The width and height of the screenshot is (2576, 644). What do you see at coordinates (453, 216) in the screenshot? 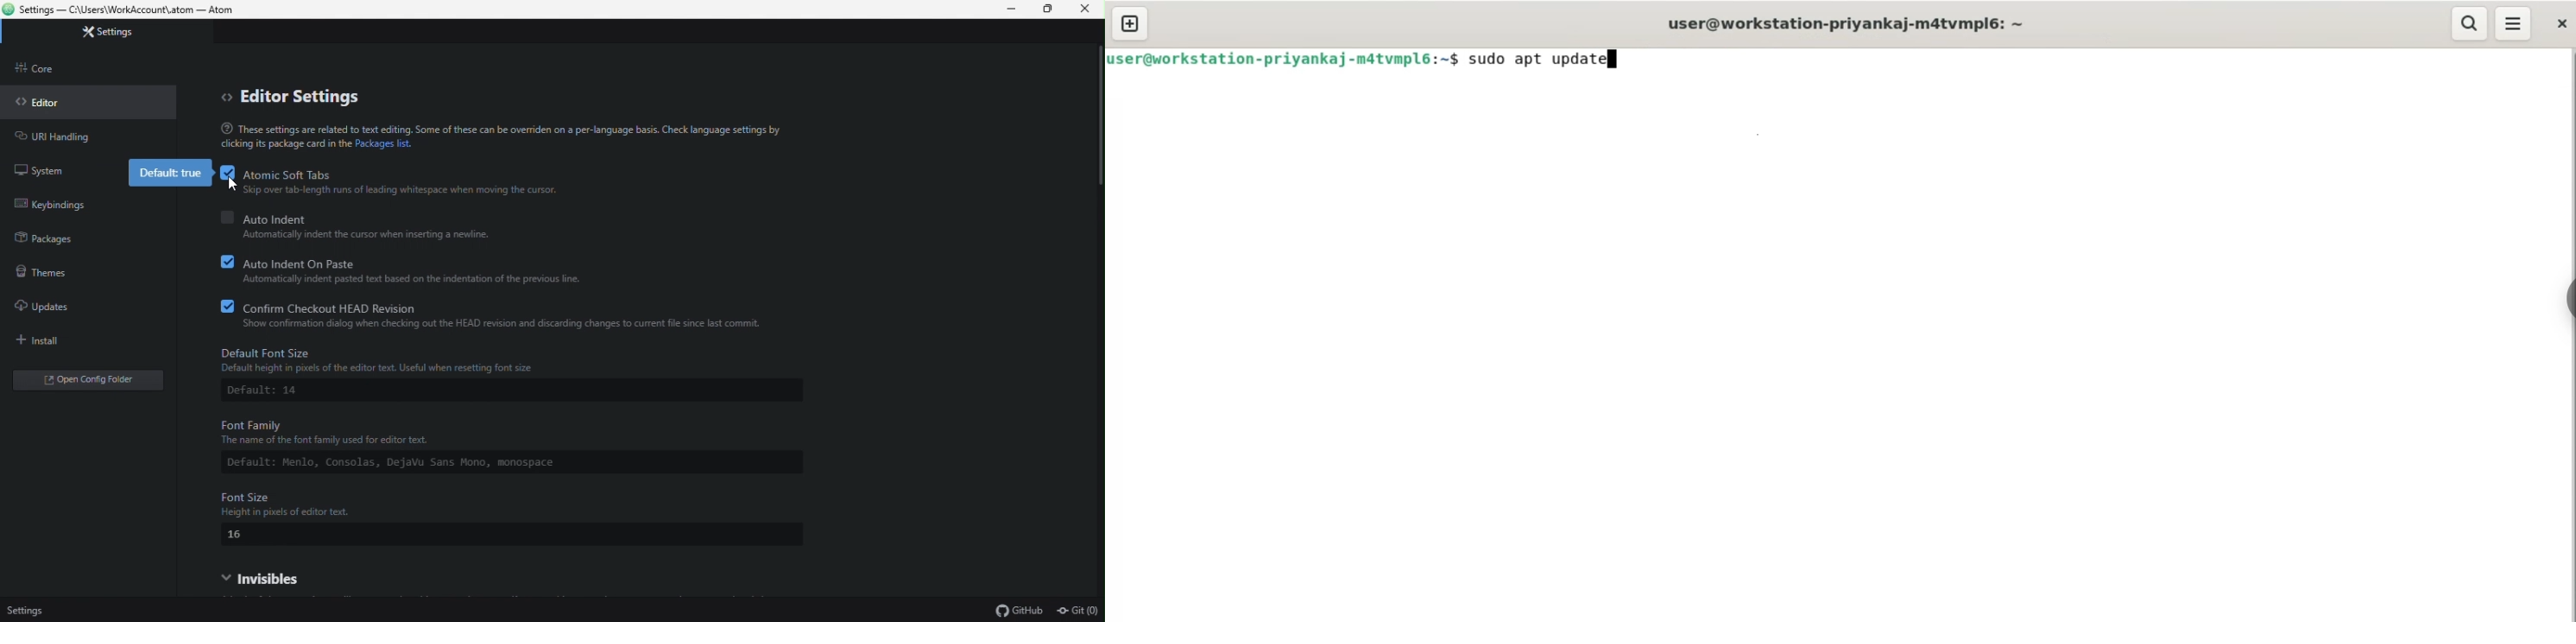
I see `Auto indent ` at bounding box center [453, 216].